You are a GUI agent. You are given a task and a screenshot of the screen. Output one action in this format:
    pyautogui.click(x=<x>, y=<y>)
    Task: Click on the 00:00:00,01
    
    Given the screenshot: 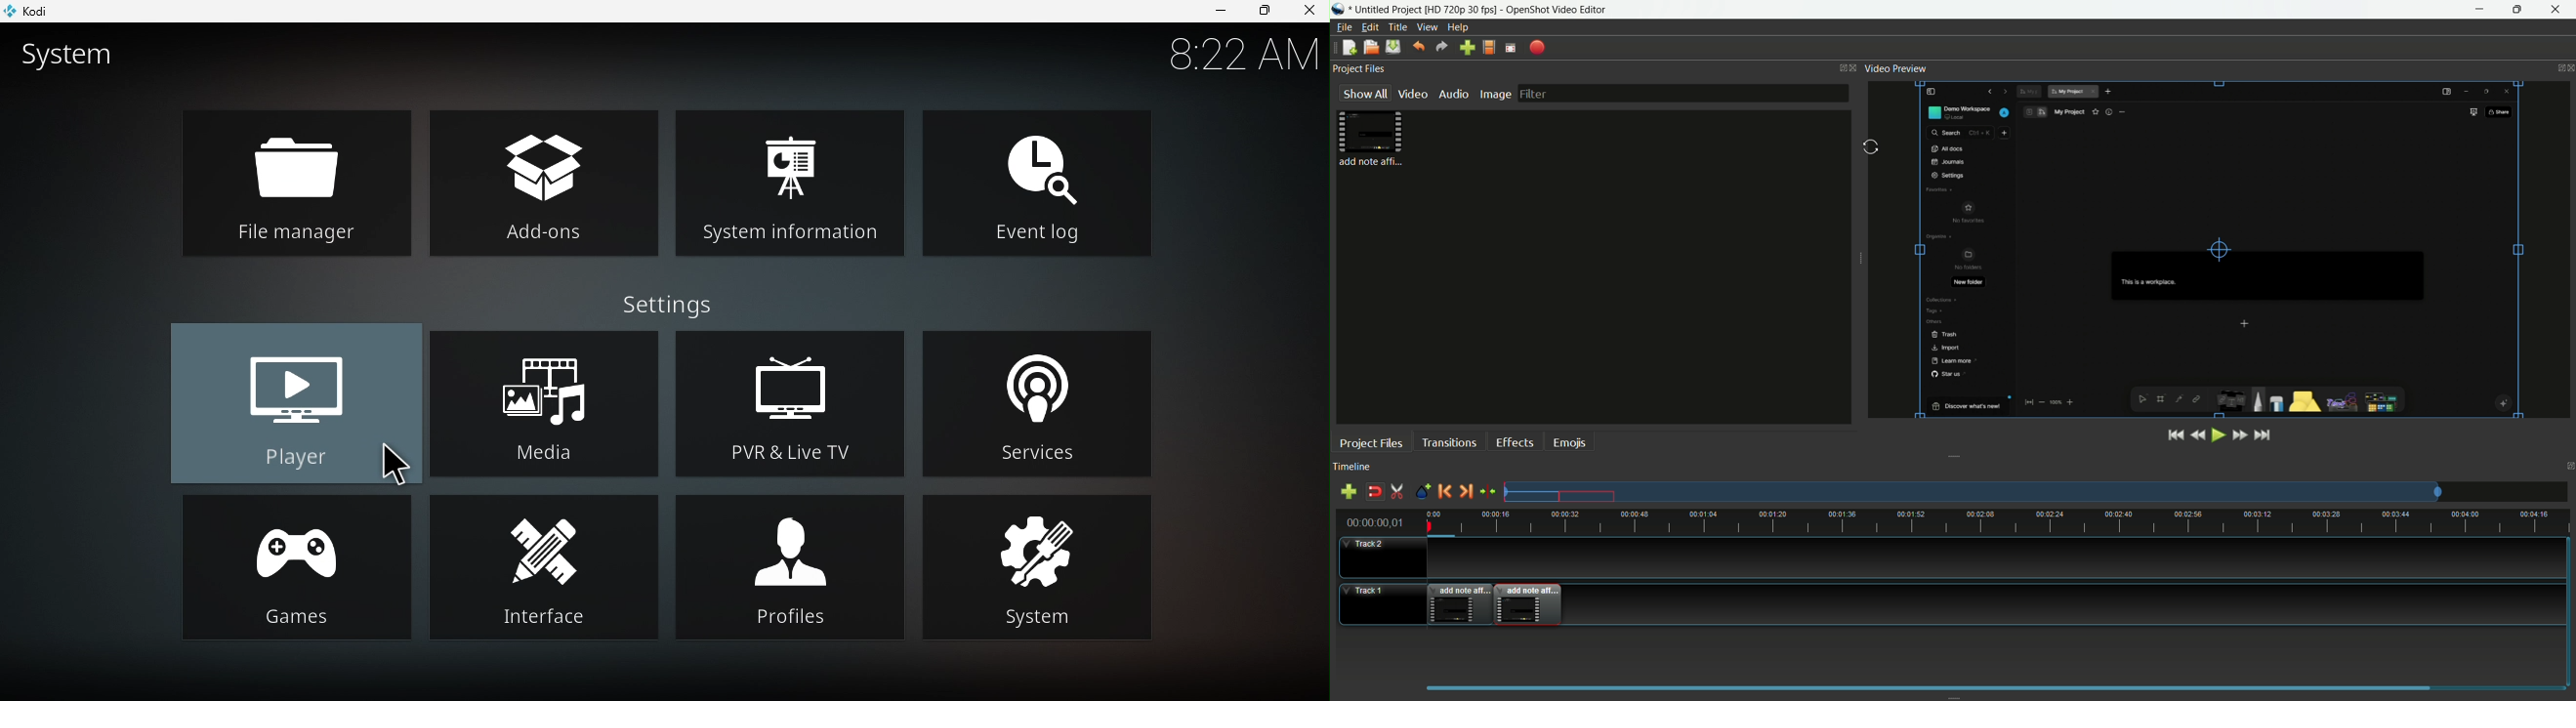 What is the action you would take?
    pyautogui.click(x=1375, y=521)
    